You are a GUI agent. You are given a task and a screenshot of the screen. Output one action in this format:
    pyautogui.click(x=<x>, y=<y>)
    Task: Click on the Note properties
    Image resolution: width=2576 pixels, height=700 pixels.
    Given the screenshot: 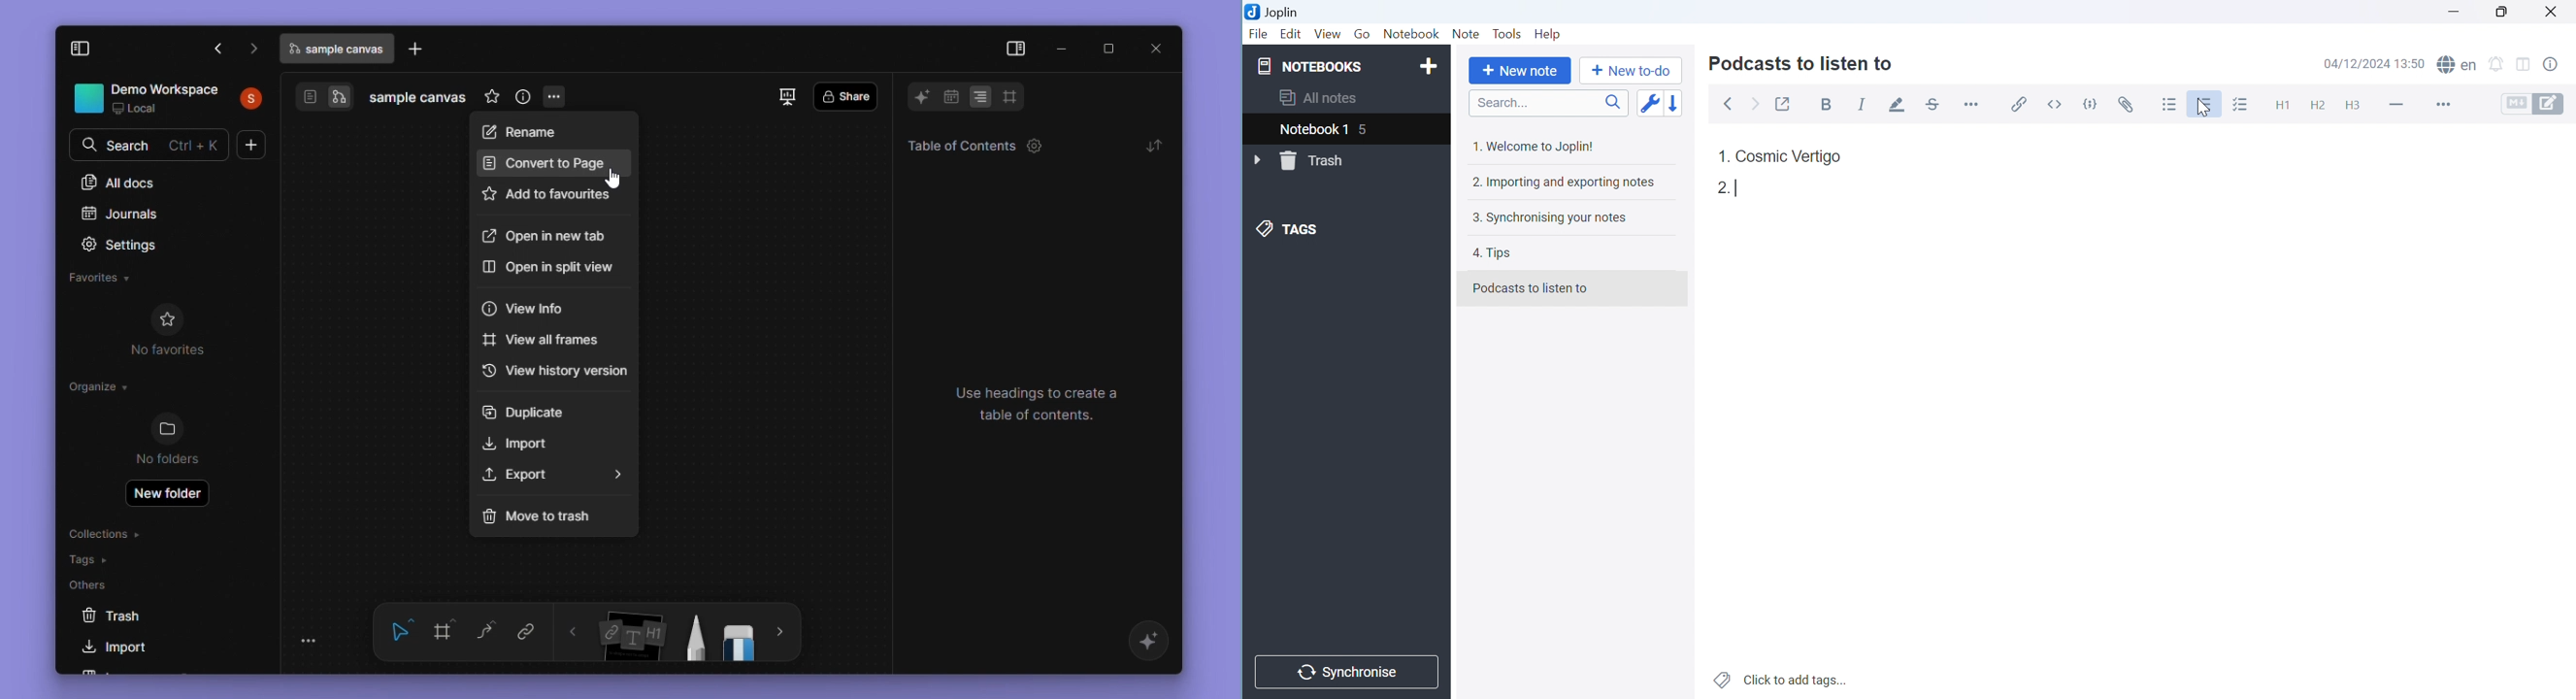 What is the action you would take?
    pyautogui.click(x=2558, y=67)
    